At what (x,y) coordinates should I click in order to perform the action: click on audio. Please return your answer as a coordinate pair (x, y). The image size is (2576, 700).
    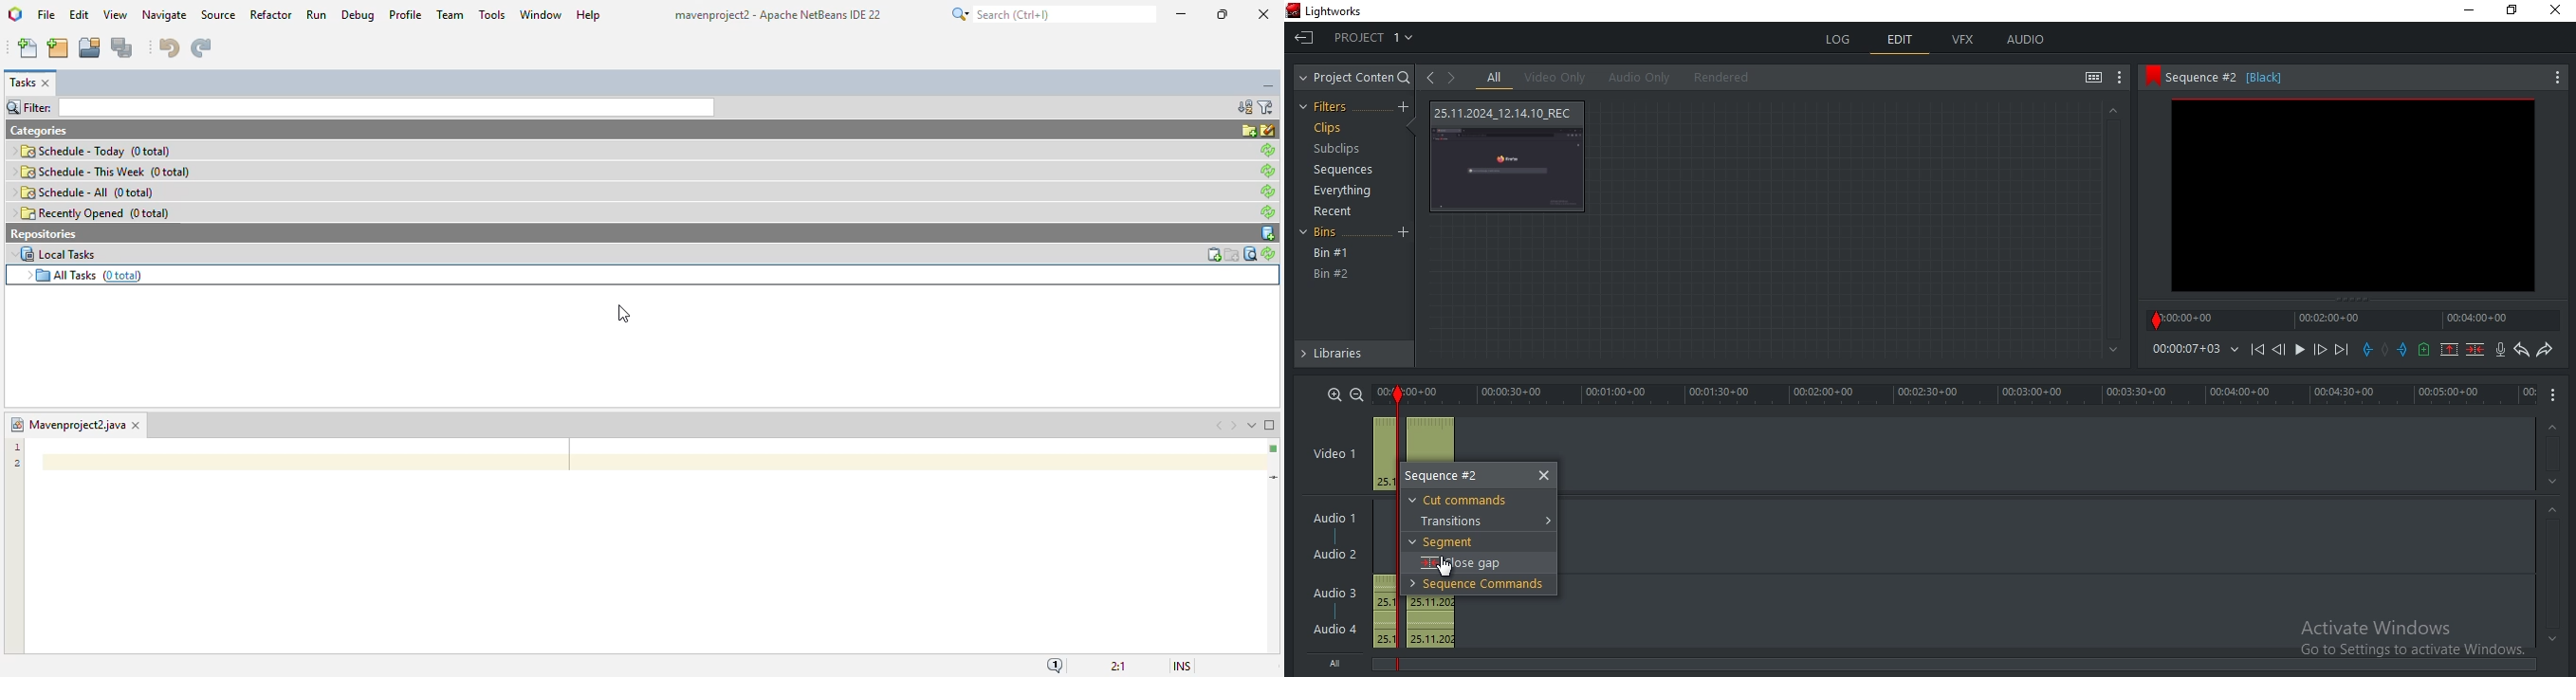
    Looking at the image, I should click on (1418, 621).